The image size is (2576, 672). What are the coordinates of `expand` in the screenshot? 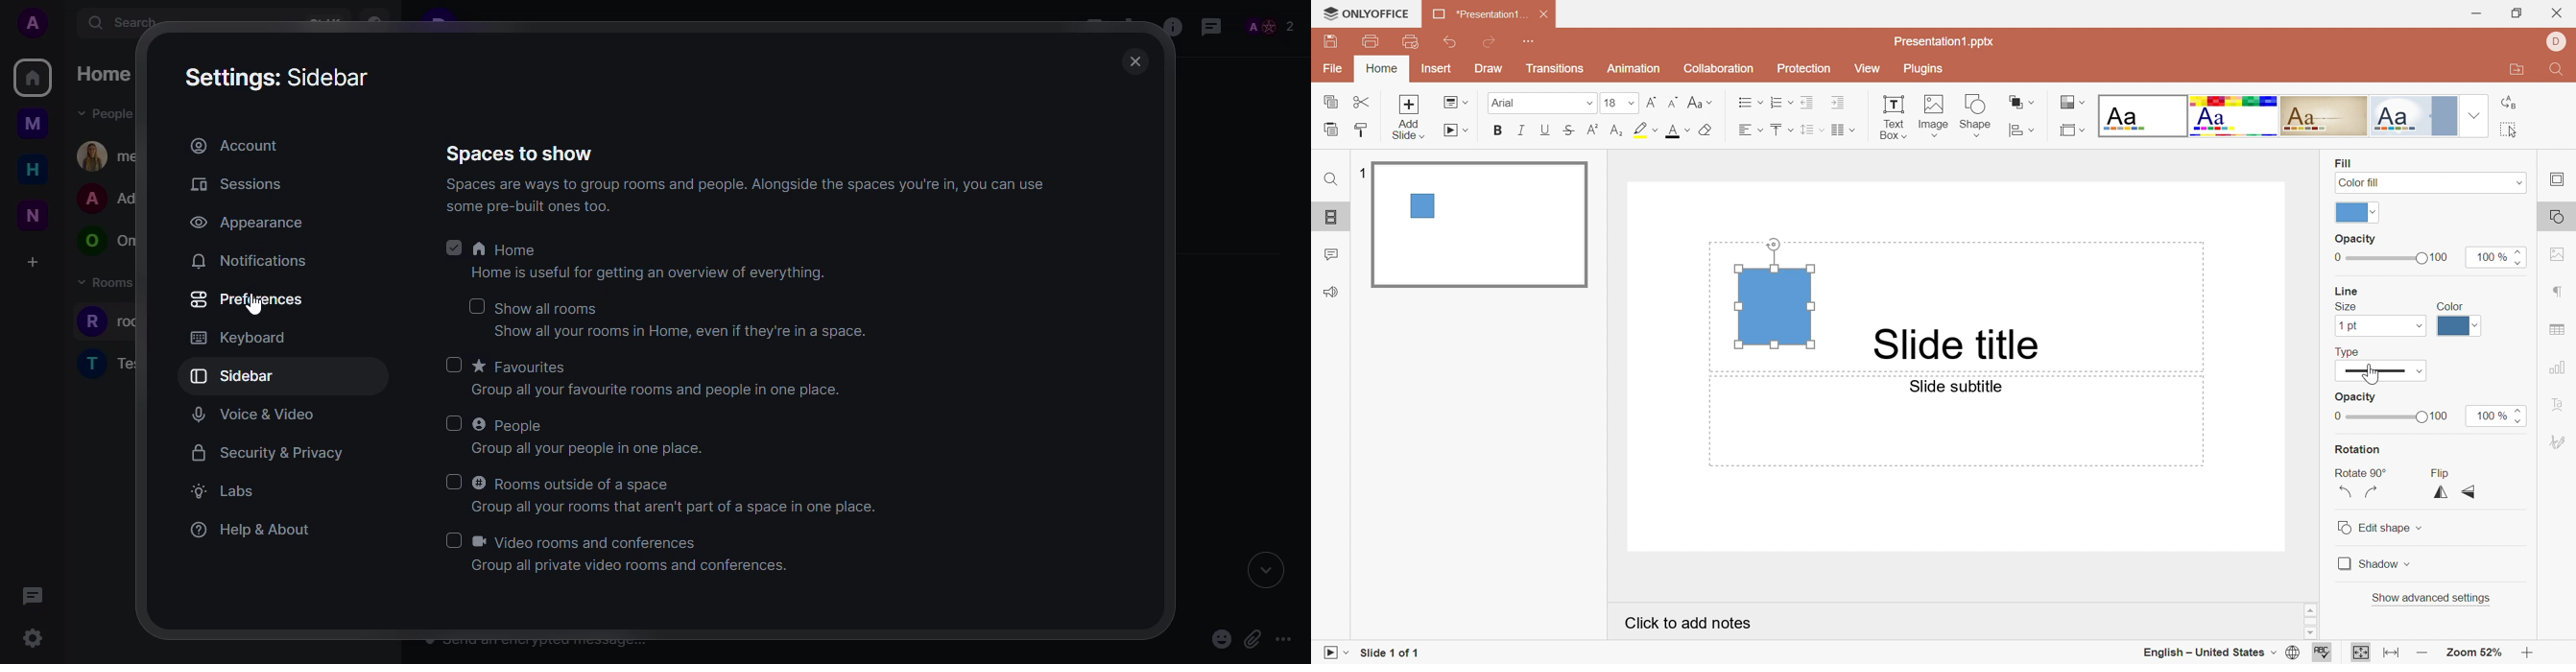 It's located at (1265, 573).